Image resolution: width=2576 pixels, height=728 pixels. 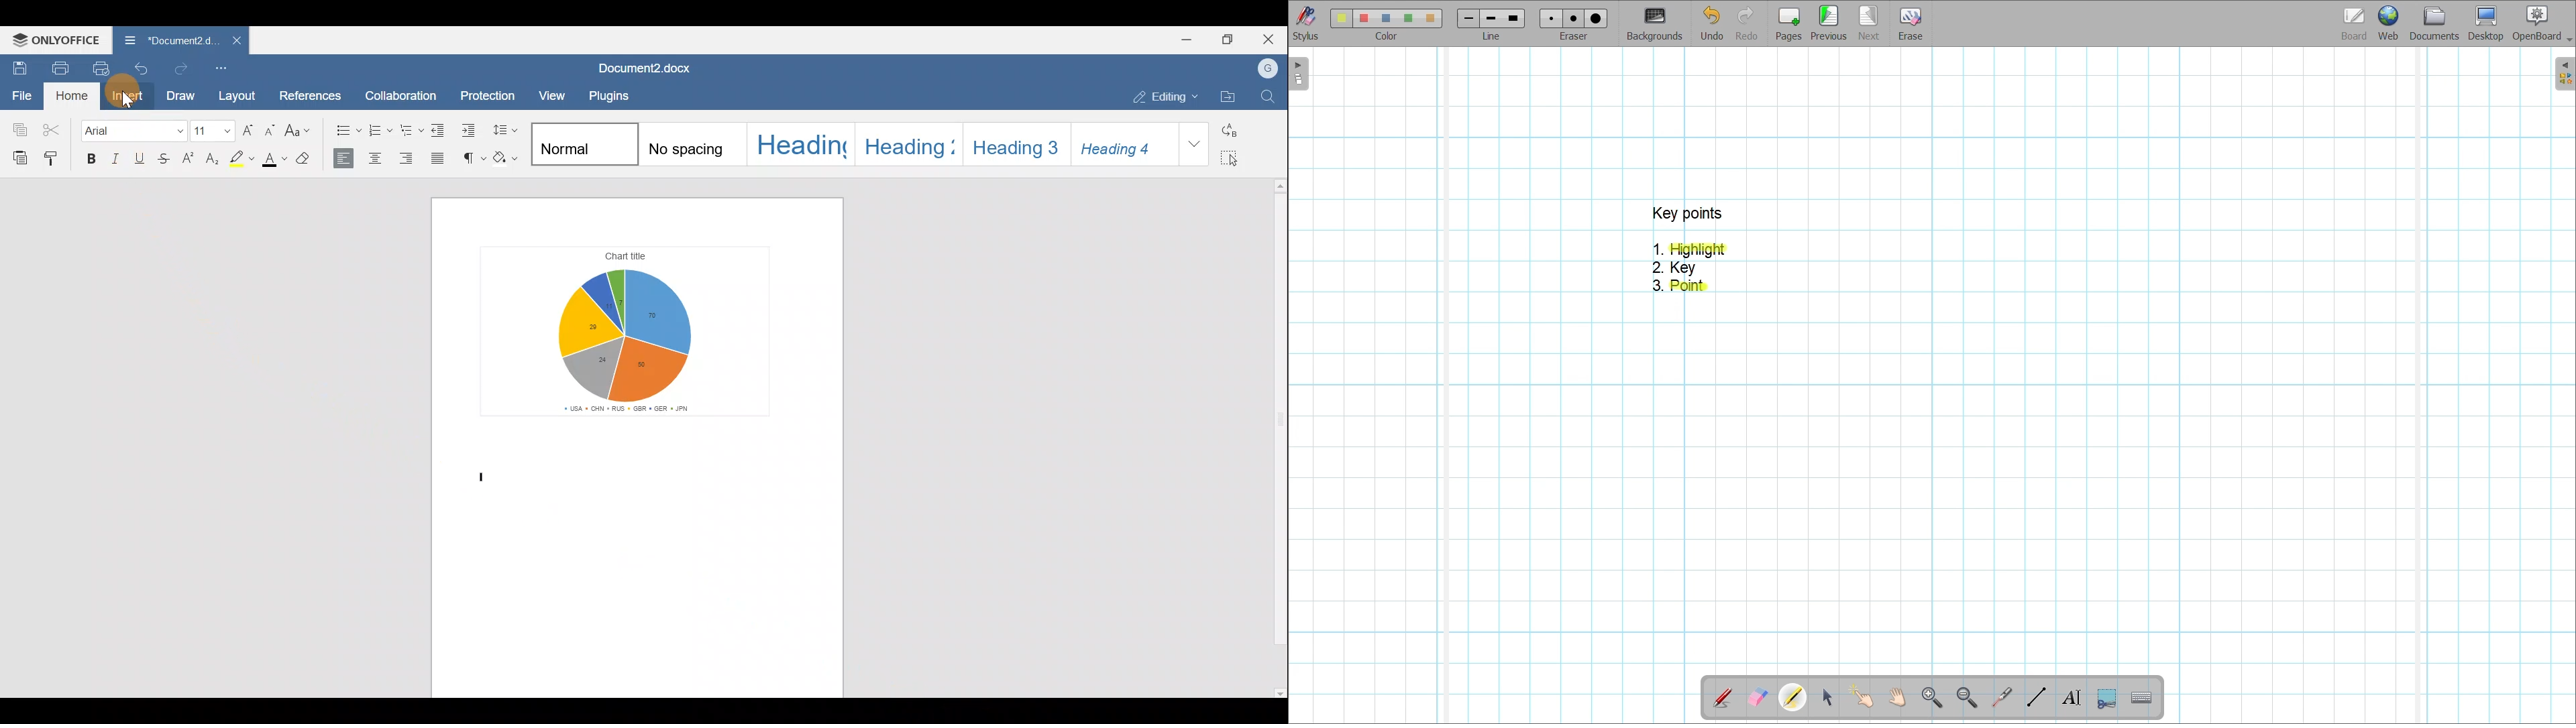 What do you see at coordinates (1231, 128) in the screenshot?
I see `Replace` at bounding box center [1231, 128].